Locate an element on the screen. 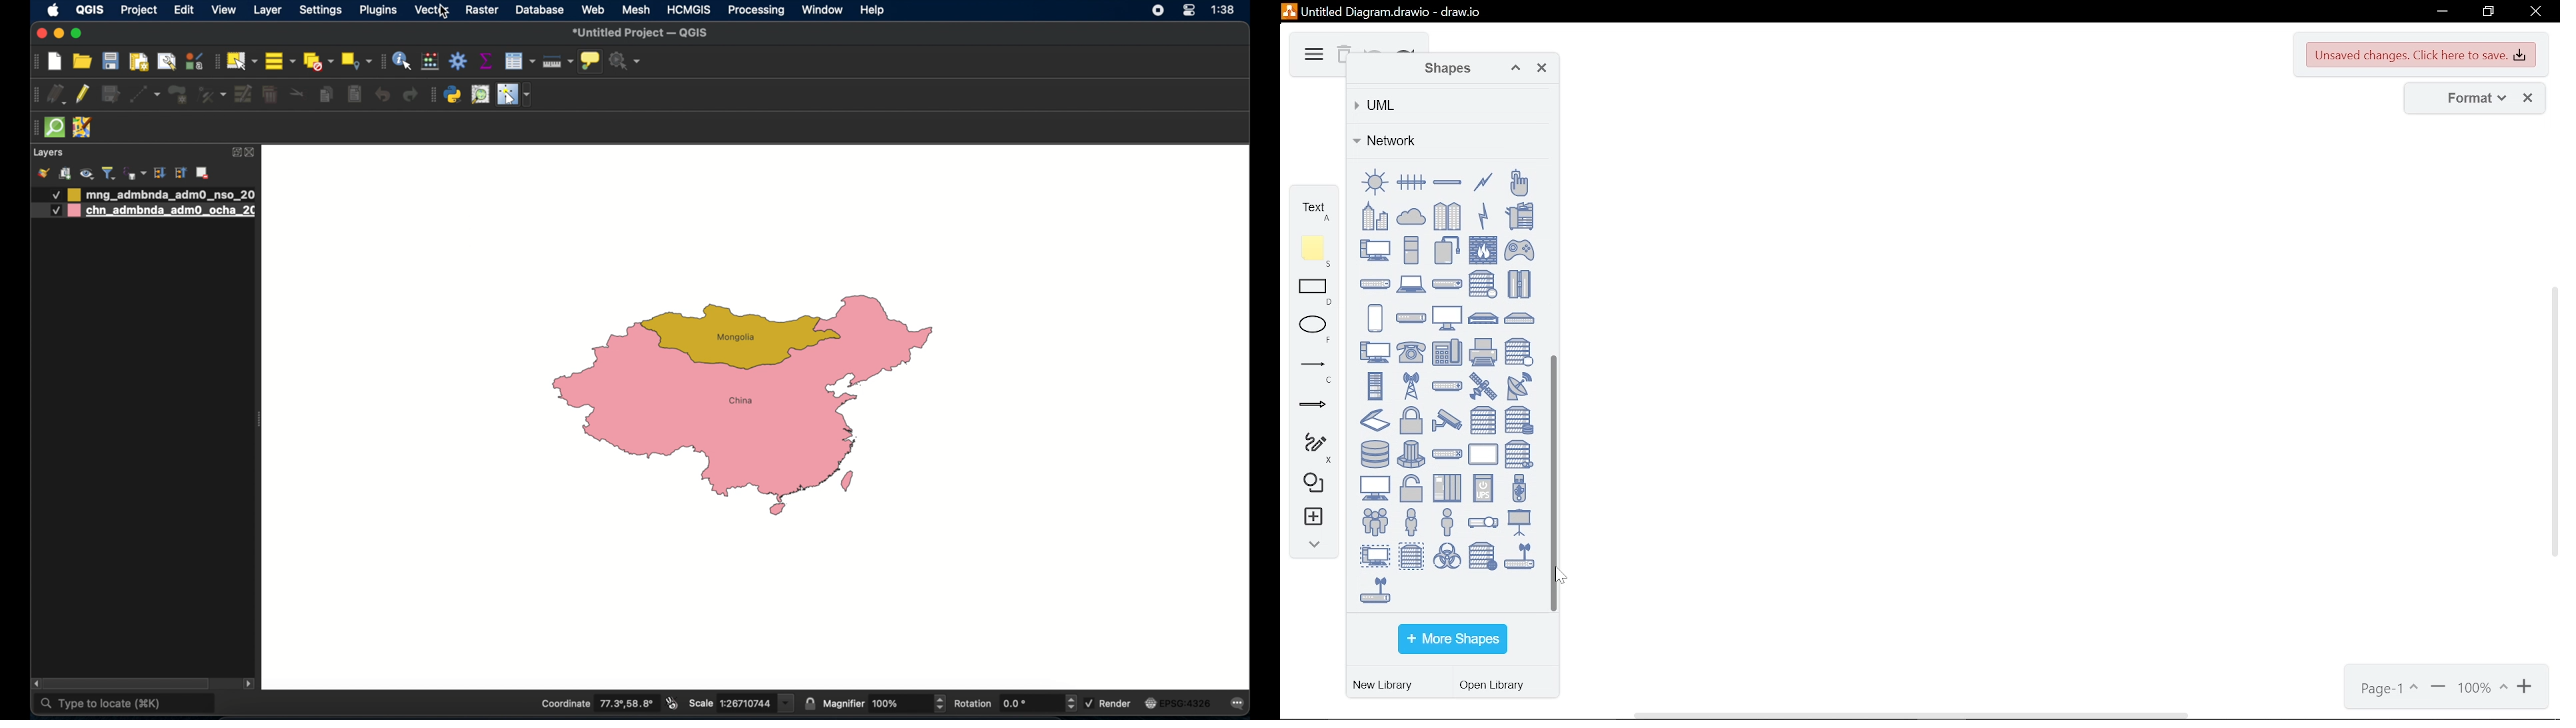  expand is located at coordinates (234, 152).